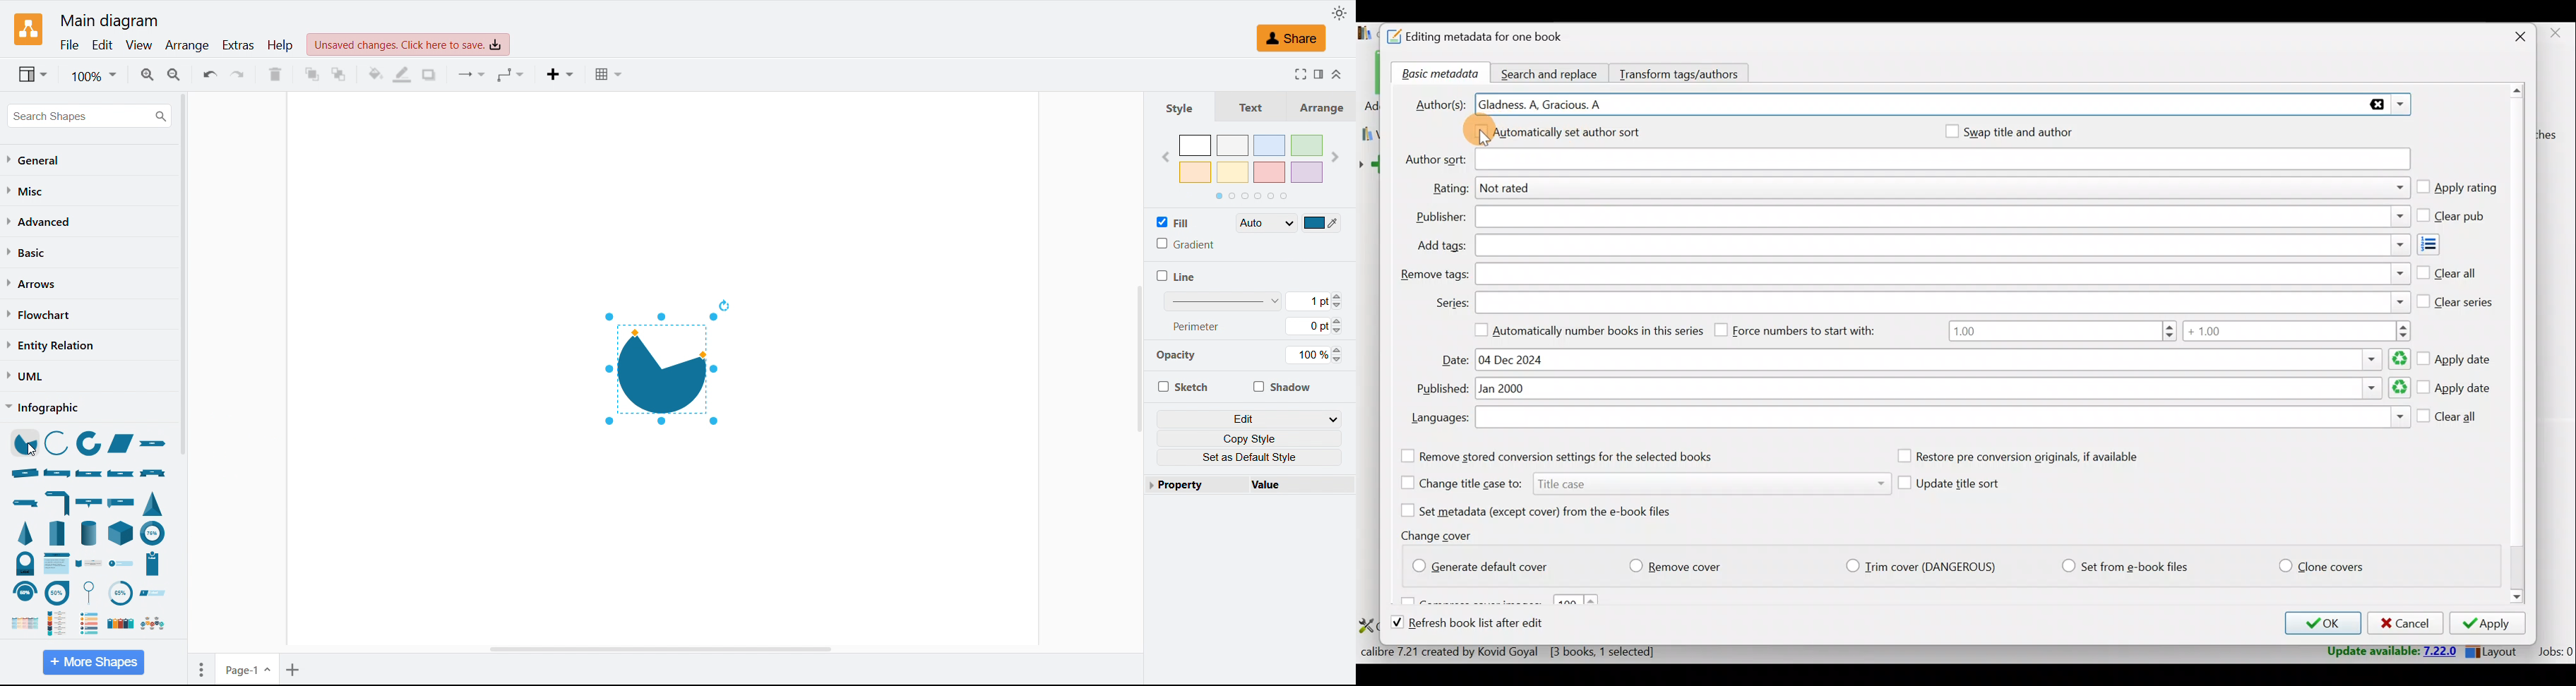 Image resolution: width=2576 pixels, height=700 pixels. I want to click on Set as default style , so click(1247, 457).